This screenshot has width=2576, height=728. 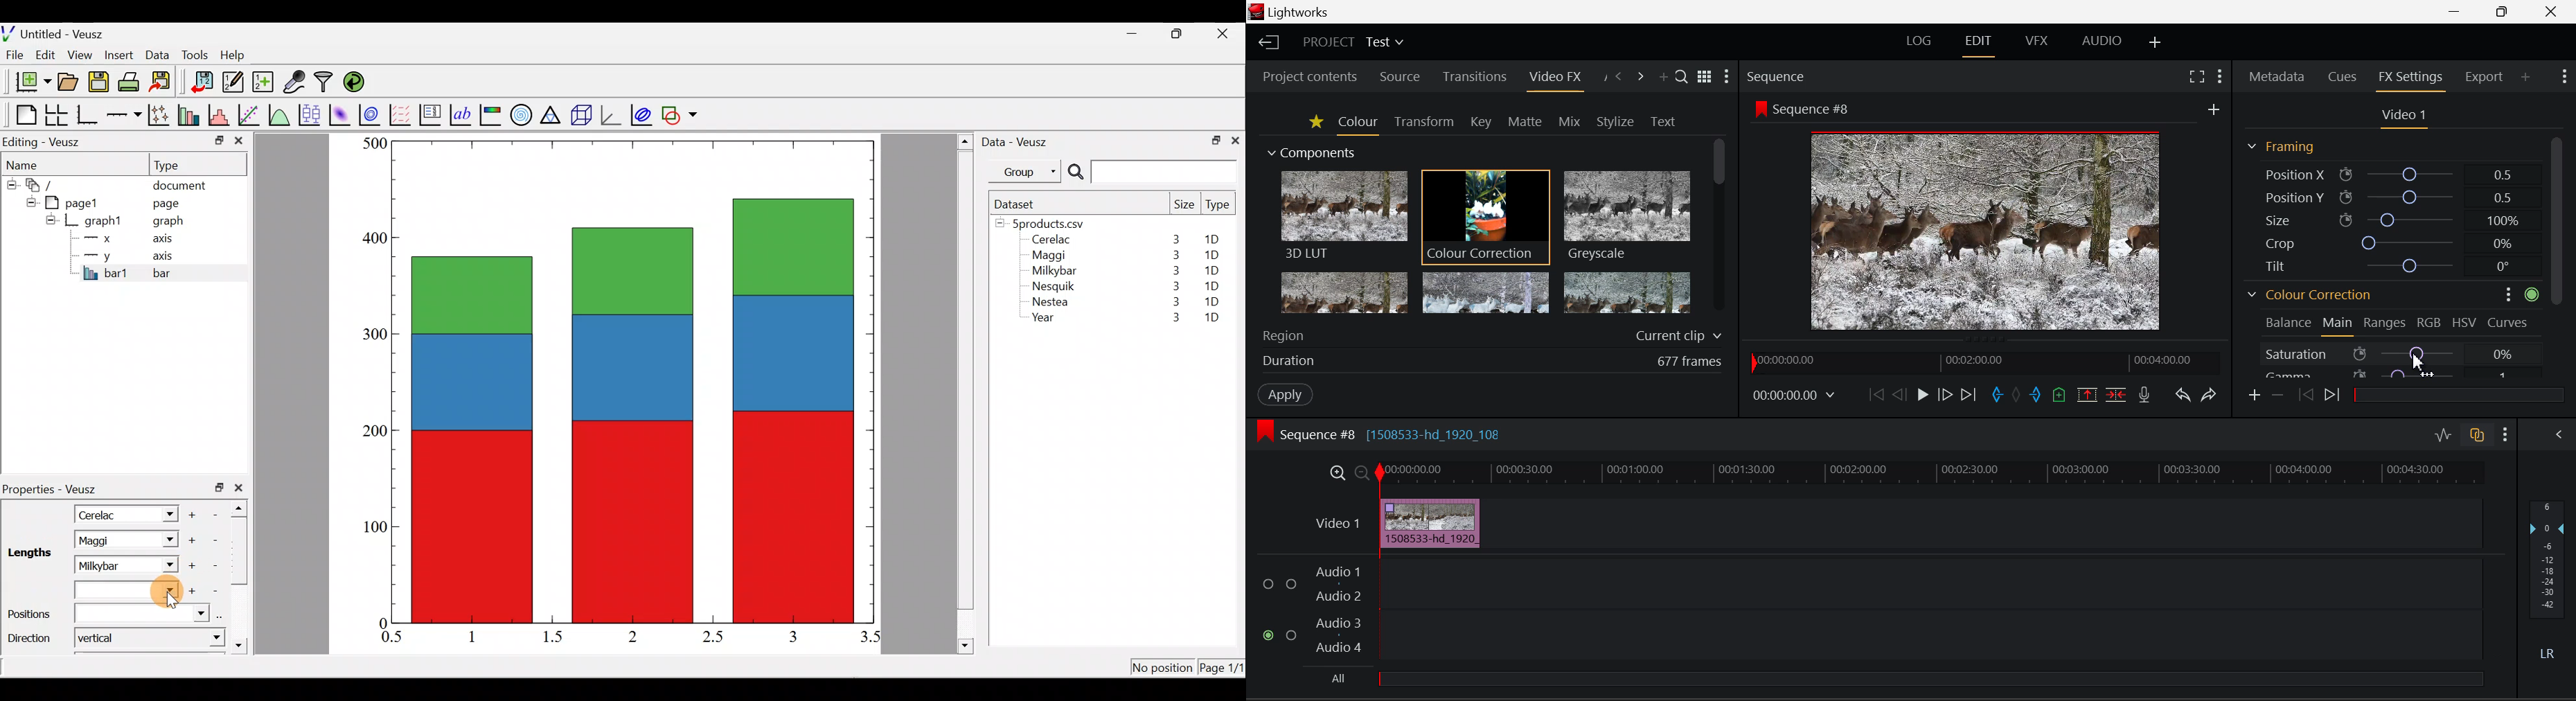 What do you see at coordinates (203, 637) in the screenshot?
I see `direction dropdown` at bounding box center [203, 637].